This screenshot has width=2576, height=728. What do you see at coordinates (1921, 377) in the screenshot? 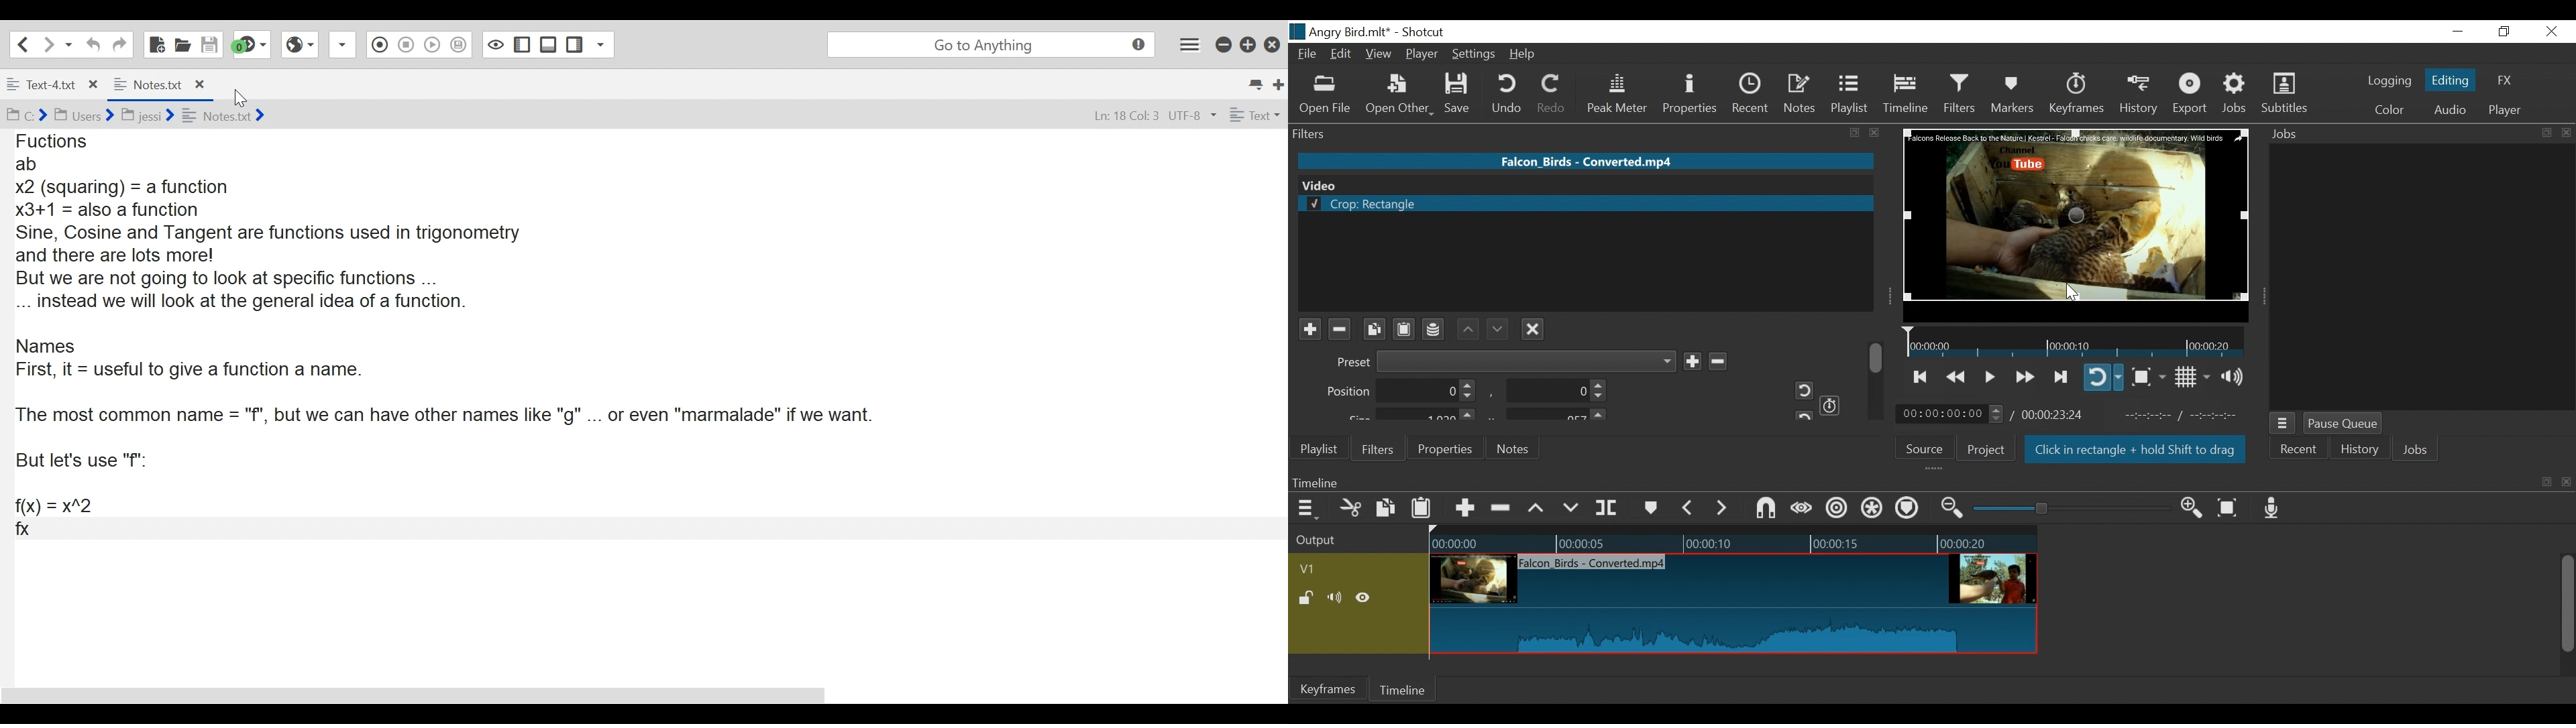
I see `Skip to the previous point` at bounding box center [1921, 377].